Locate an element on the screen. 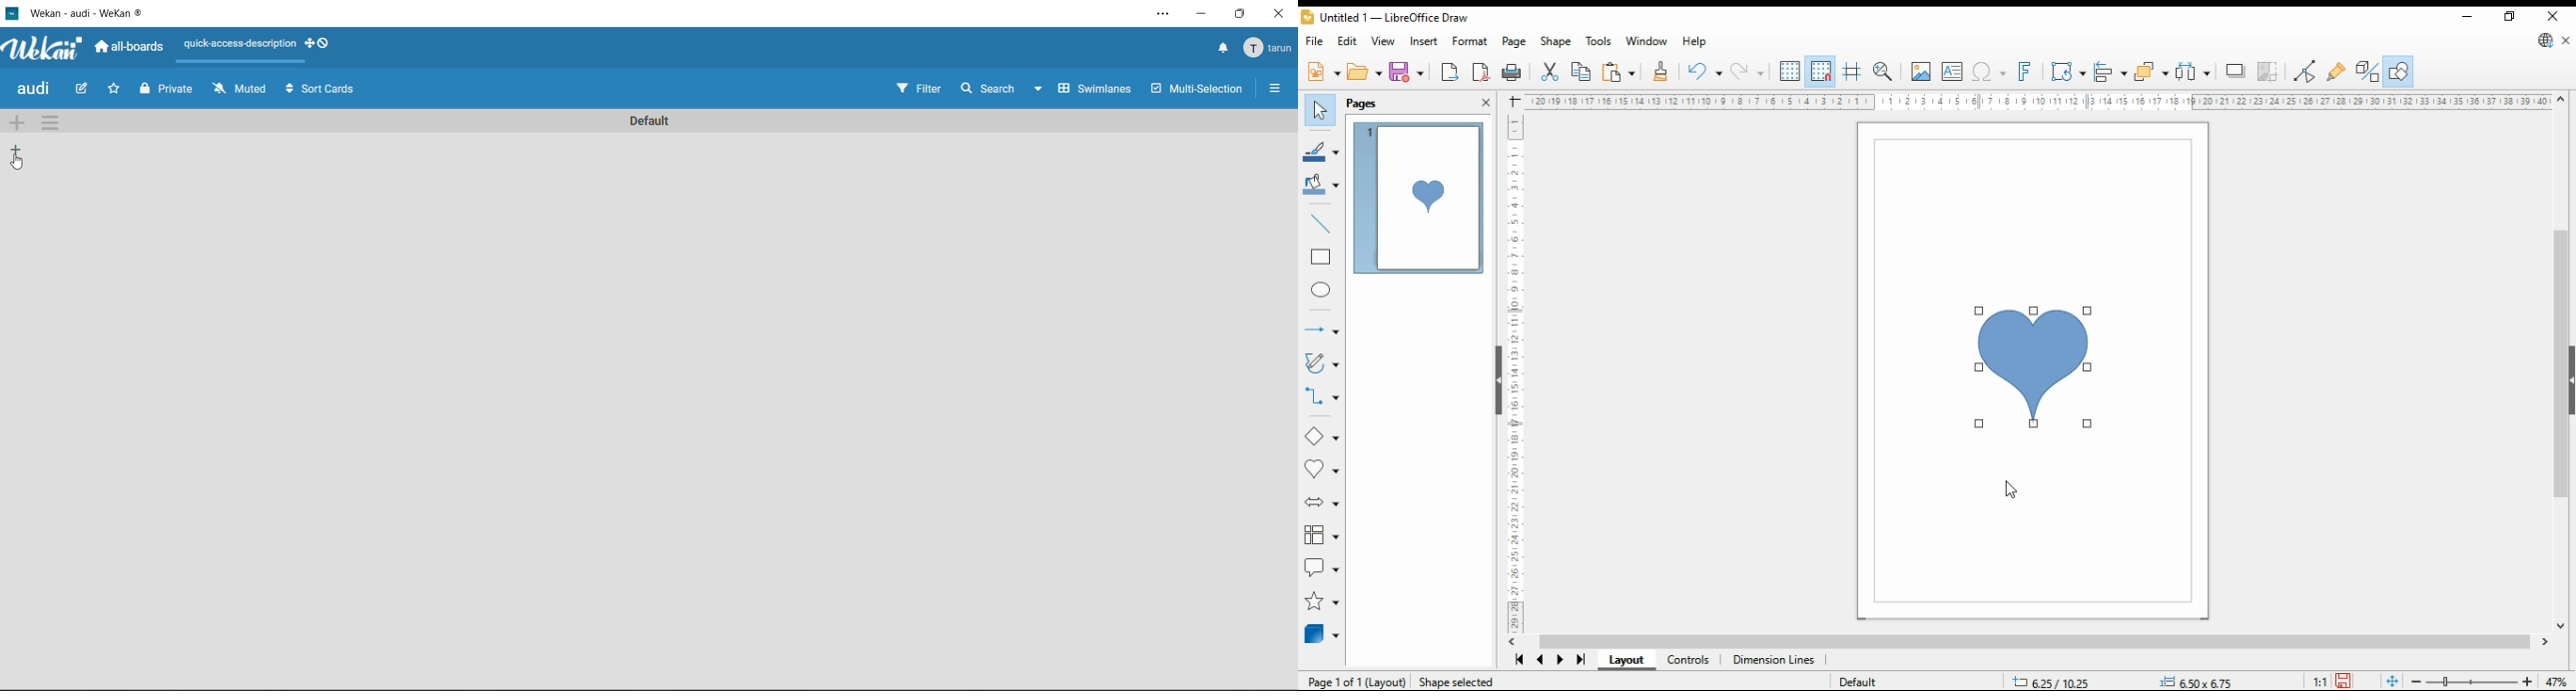 This screenshot has height=700, width=2576. stars and banners is located at coordinates (1321, 602).